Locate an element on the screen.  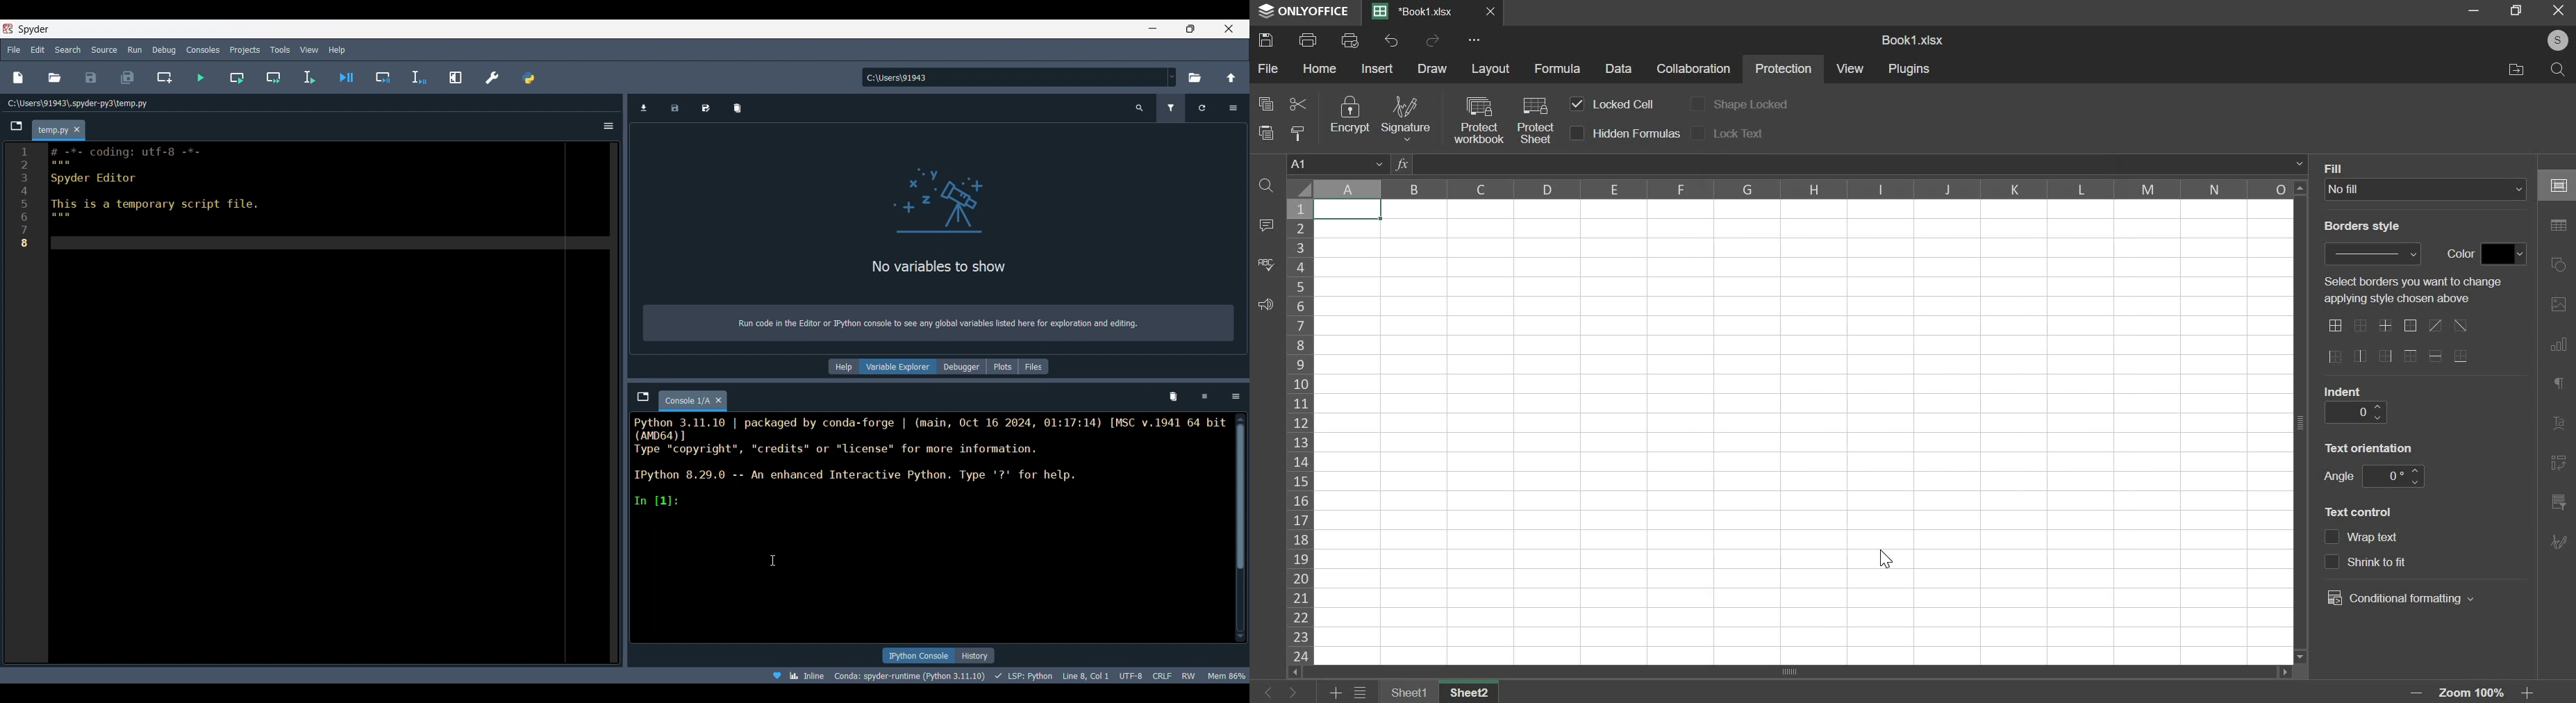
border options is located at coordinates (2335, 325).